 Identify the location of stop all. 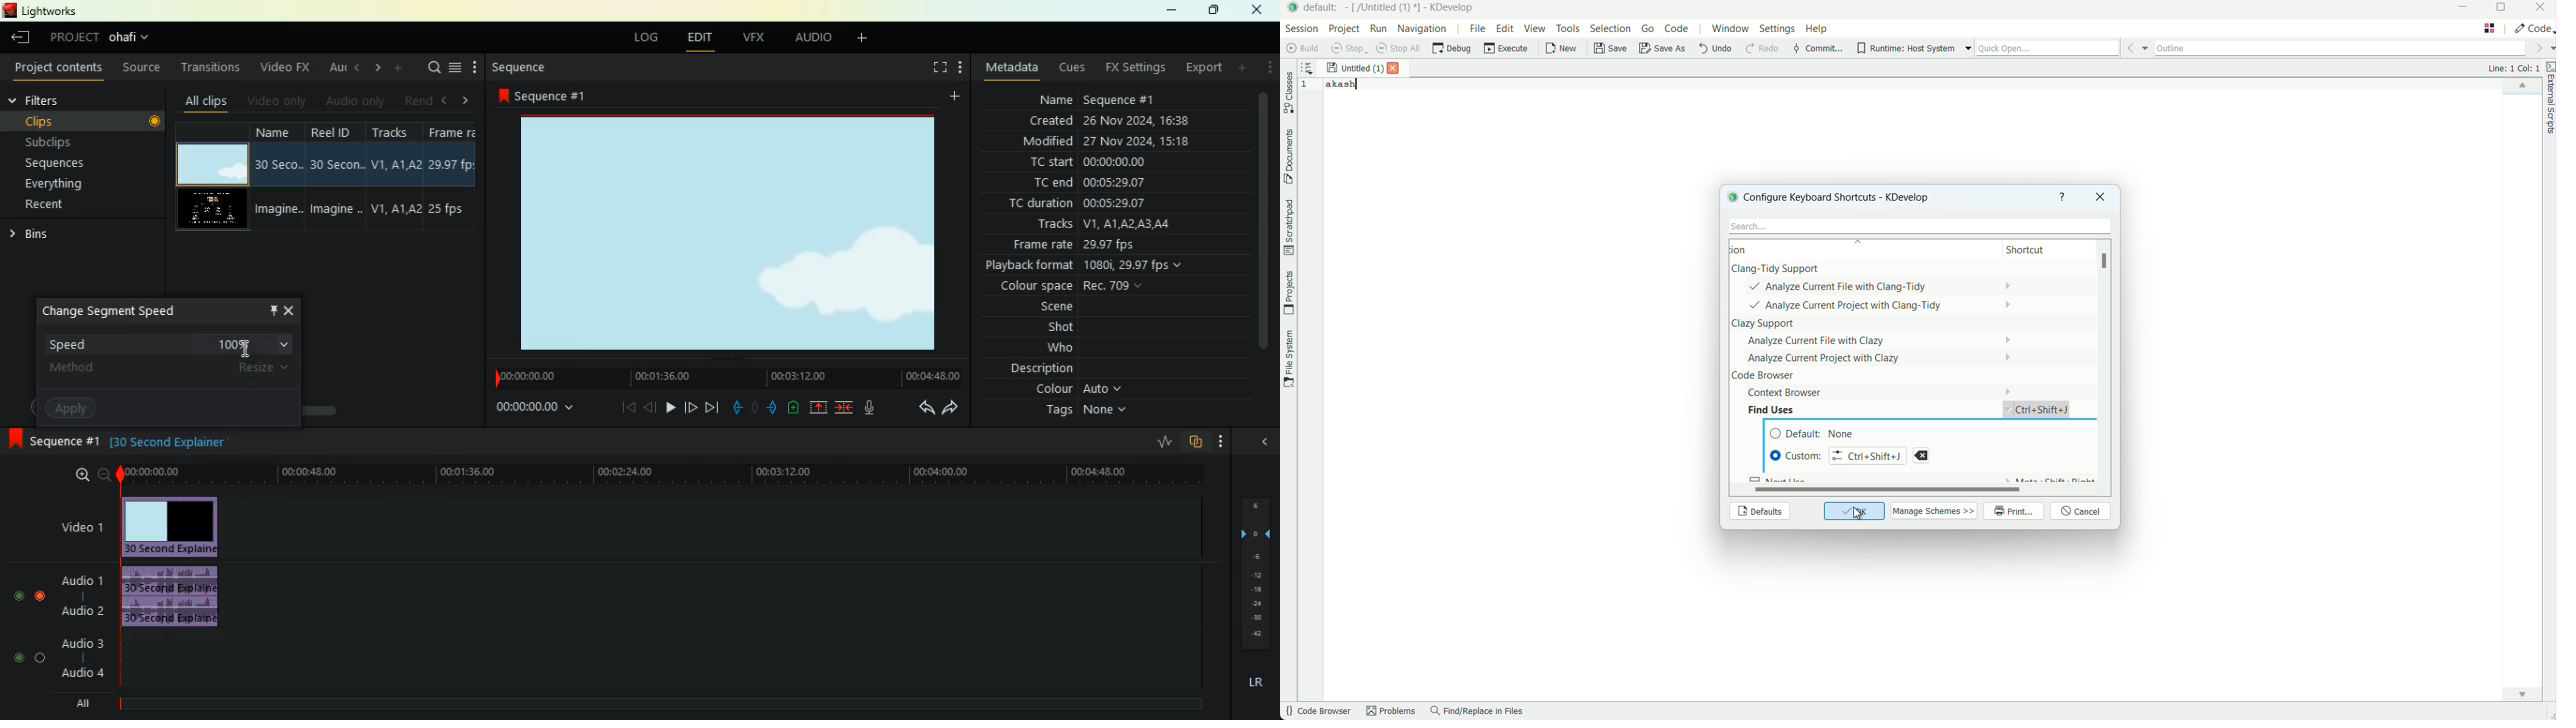
(1400, 49).